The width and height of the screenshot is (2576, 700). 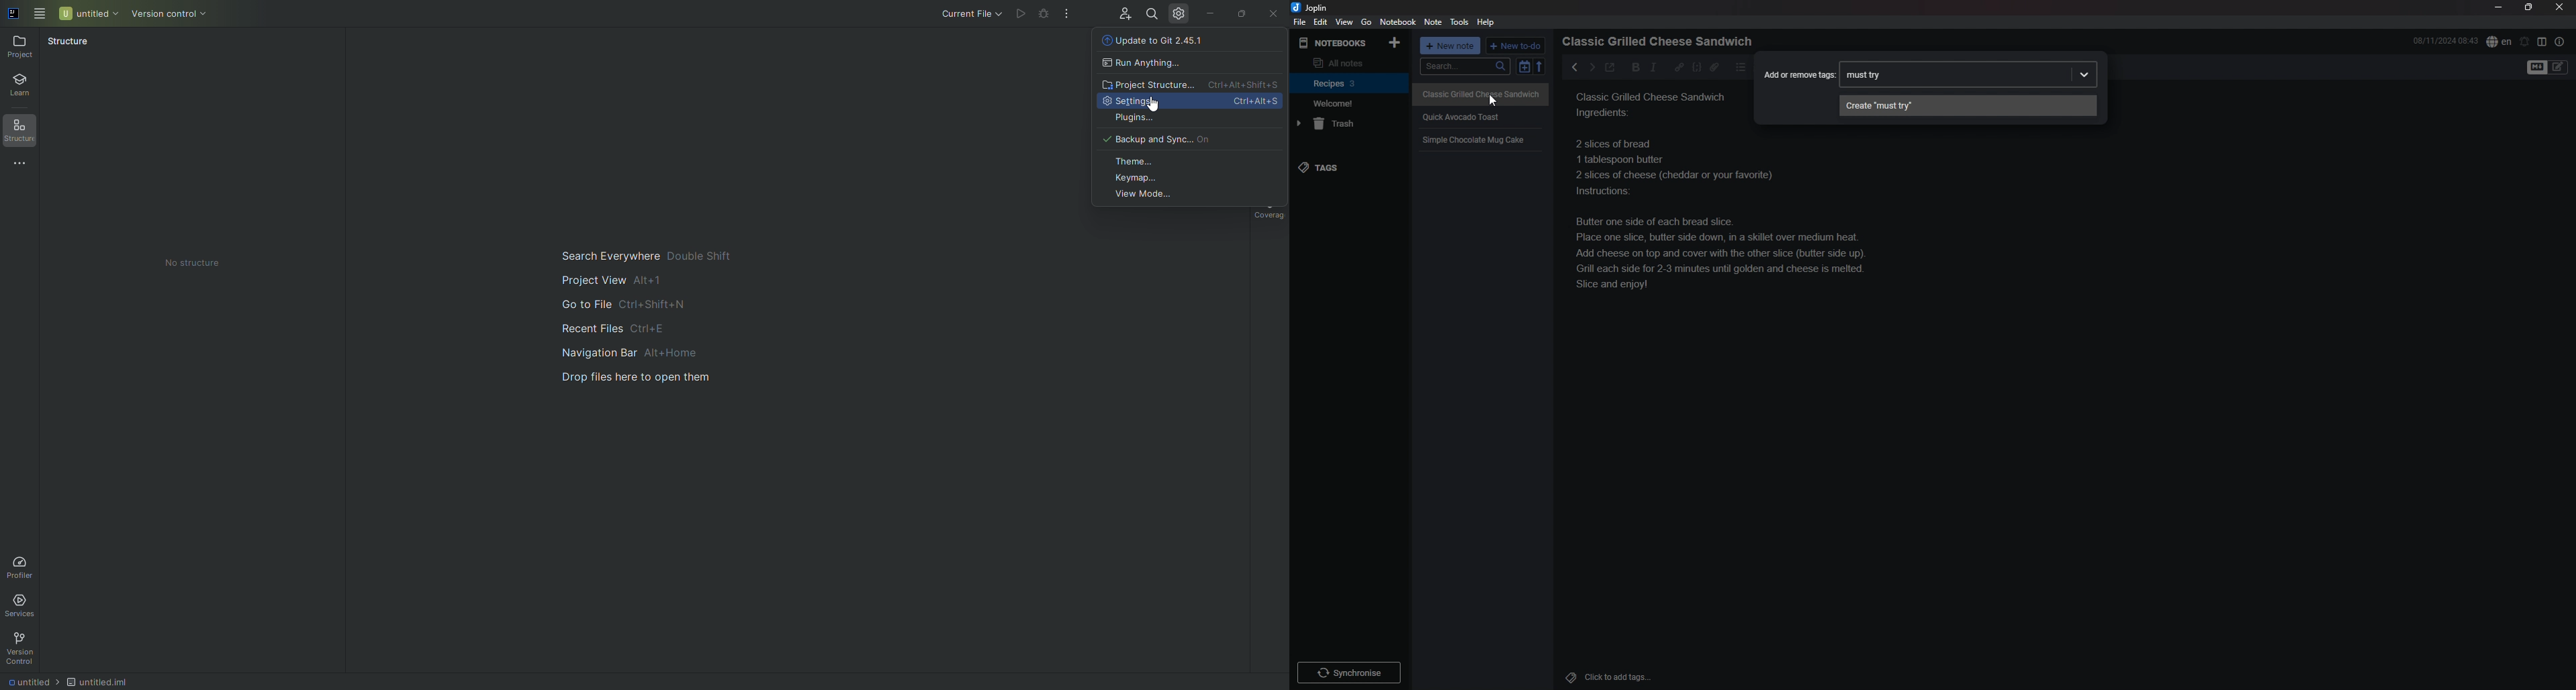 What do you see at coordinates (1955, 74) in the screenshot?
I see `input box` at bounding box center [1955, 74].